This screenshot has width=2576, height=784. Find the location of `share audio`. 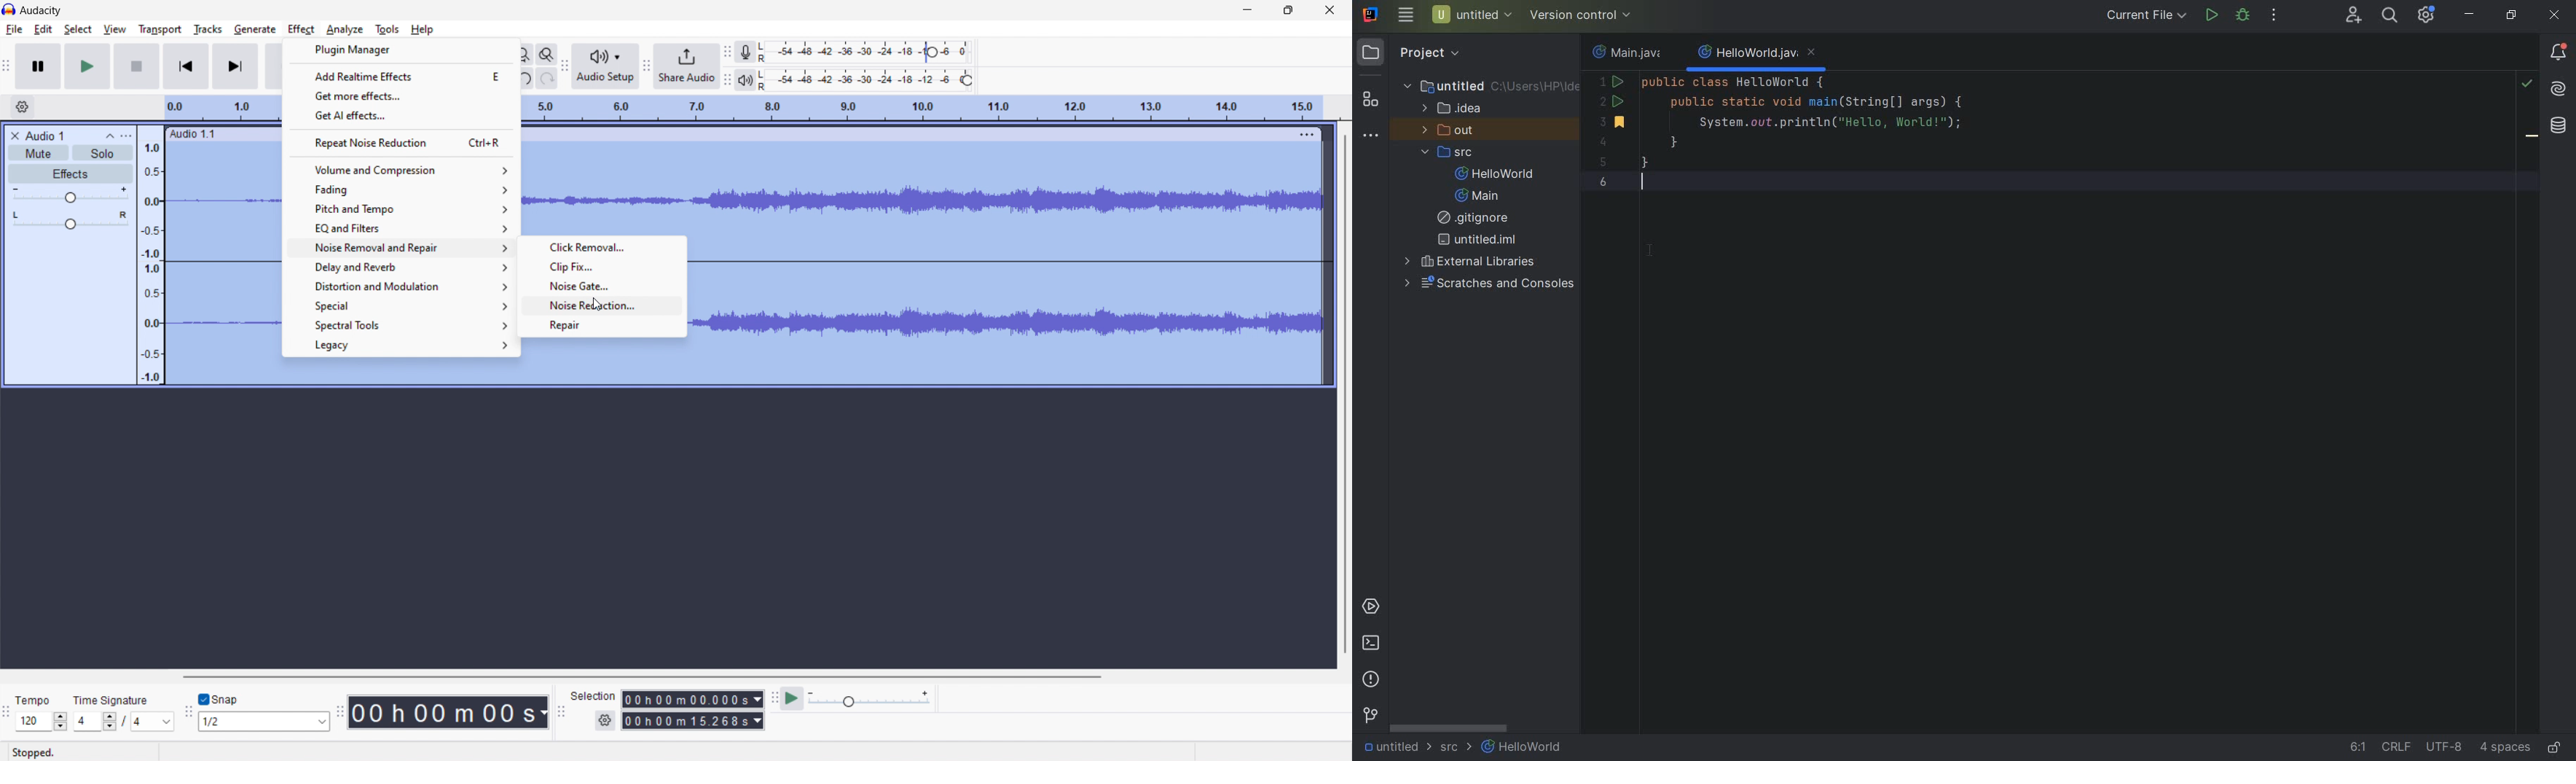

share audio is located at coordinates (687, 66).